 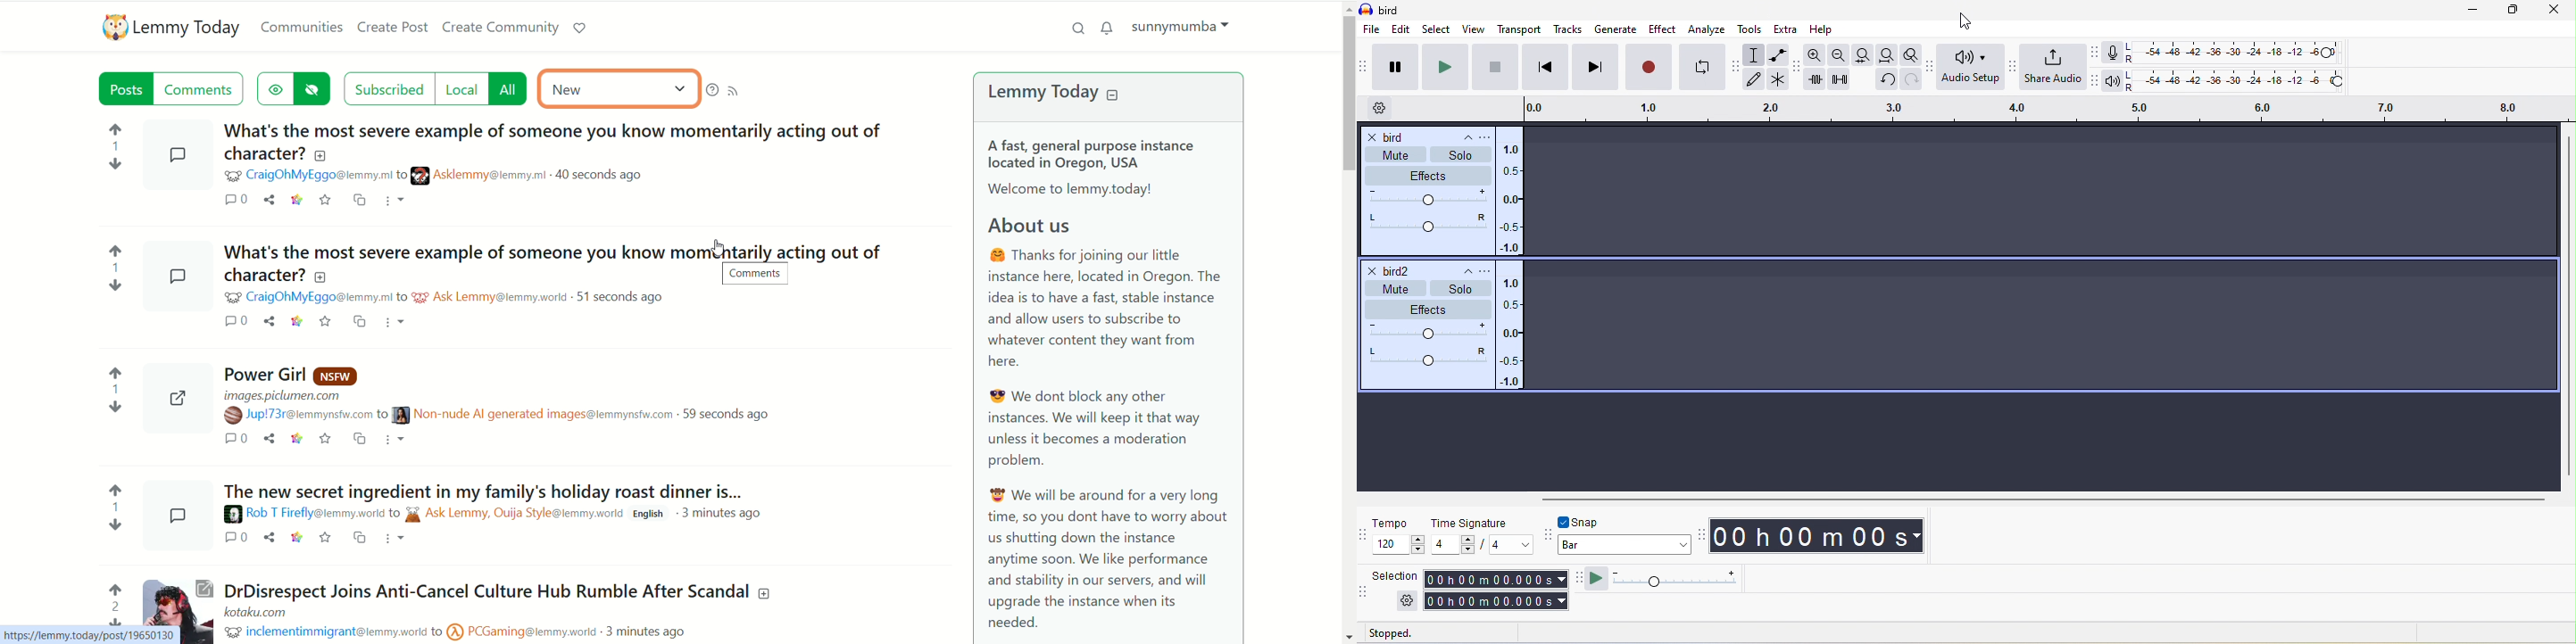 What do you see at coordinates (2236, 52) in the screenshot?
I see `recording level` at bounding box center [2236, 52].